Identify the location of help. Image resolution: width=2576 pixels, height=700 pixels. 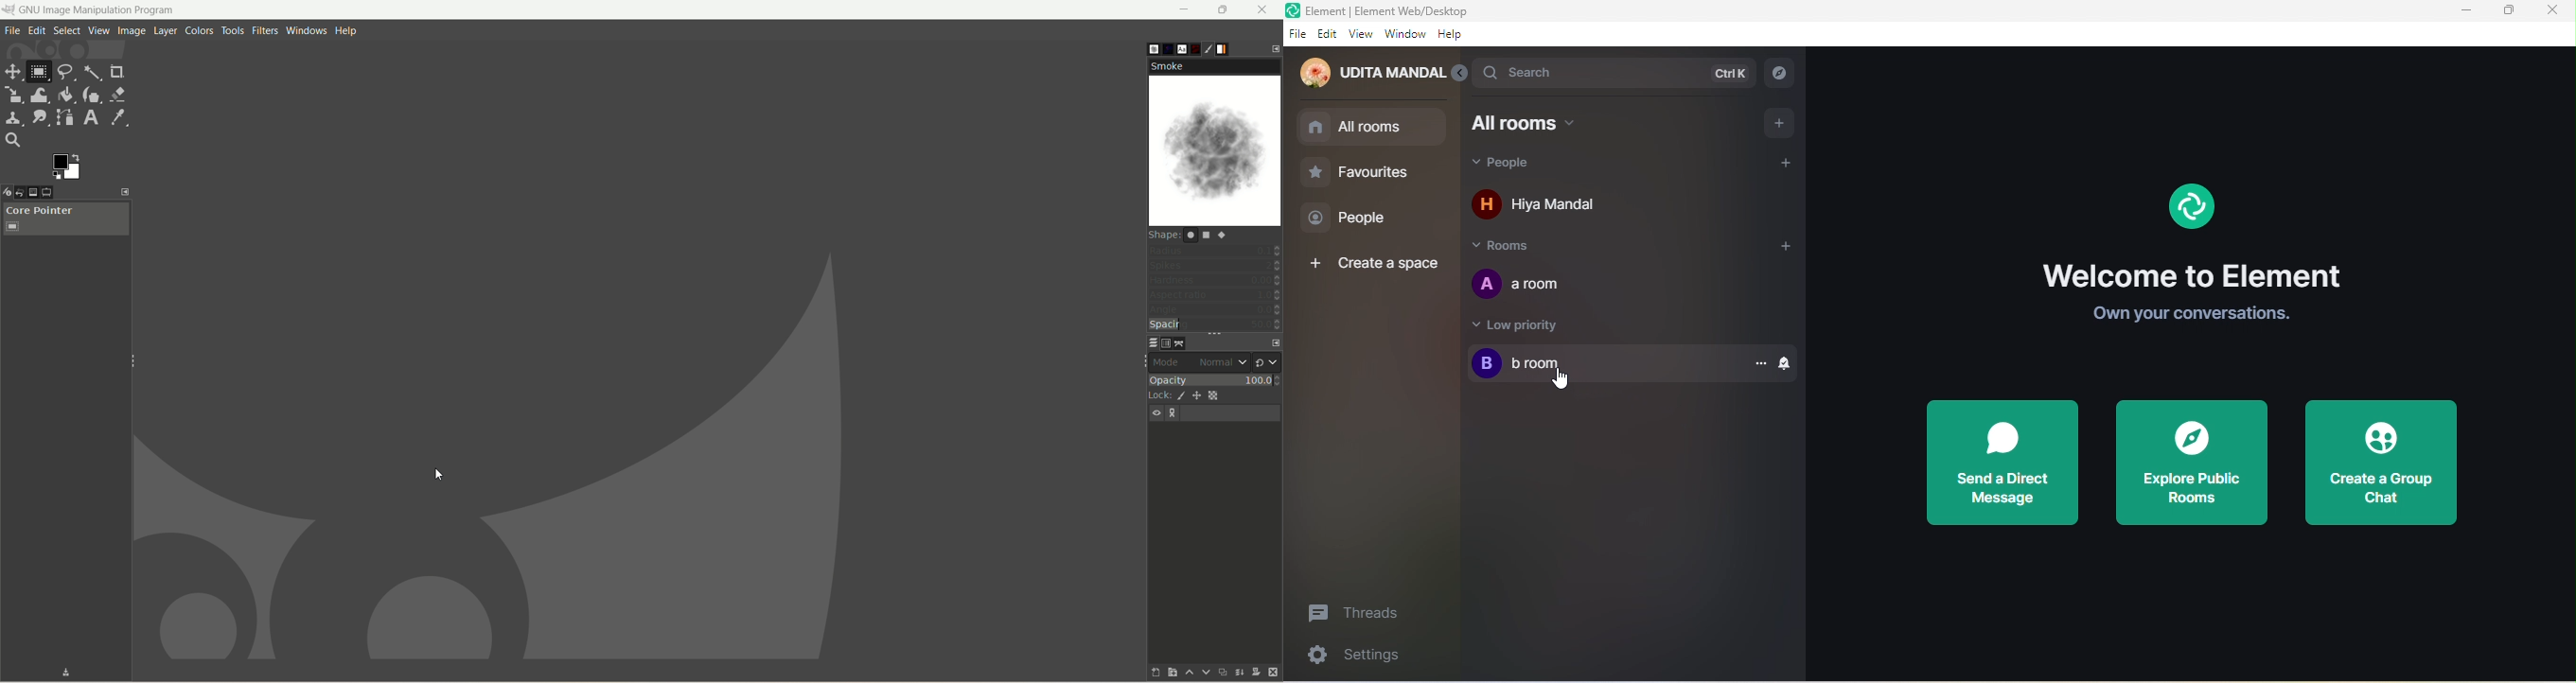
(345, 31).